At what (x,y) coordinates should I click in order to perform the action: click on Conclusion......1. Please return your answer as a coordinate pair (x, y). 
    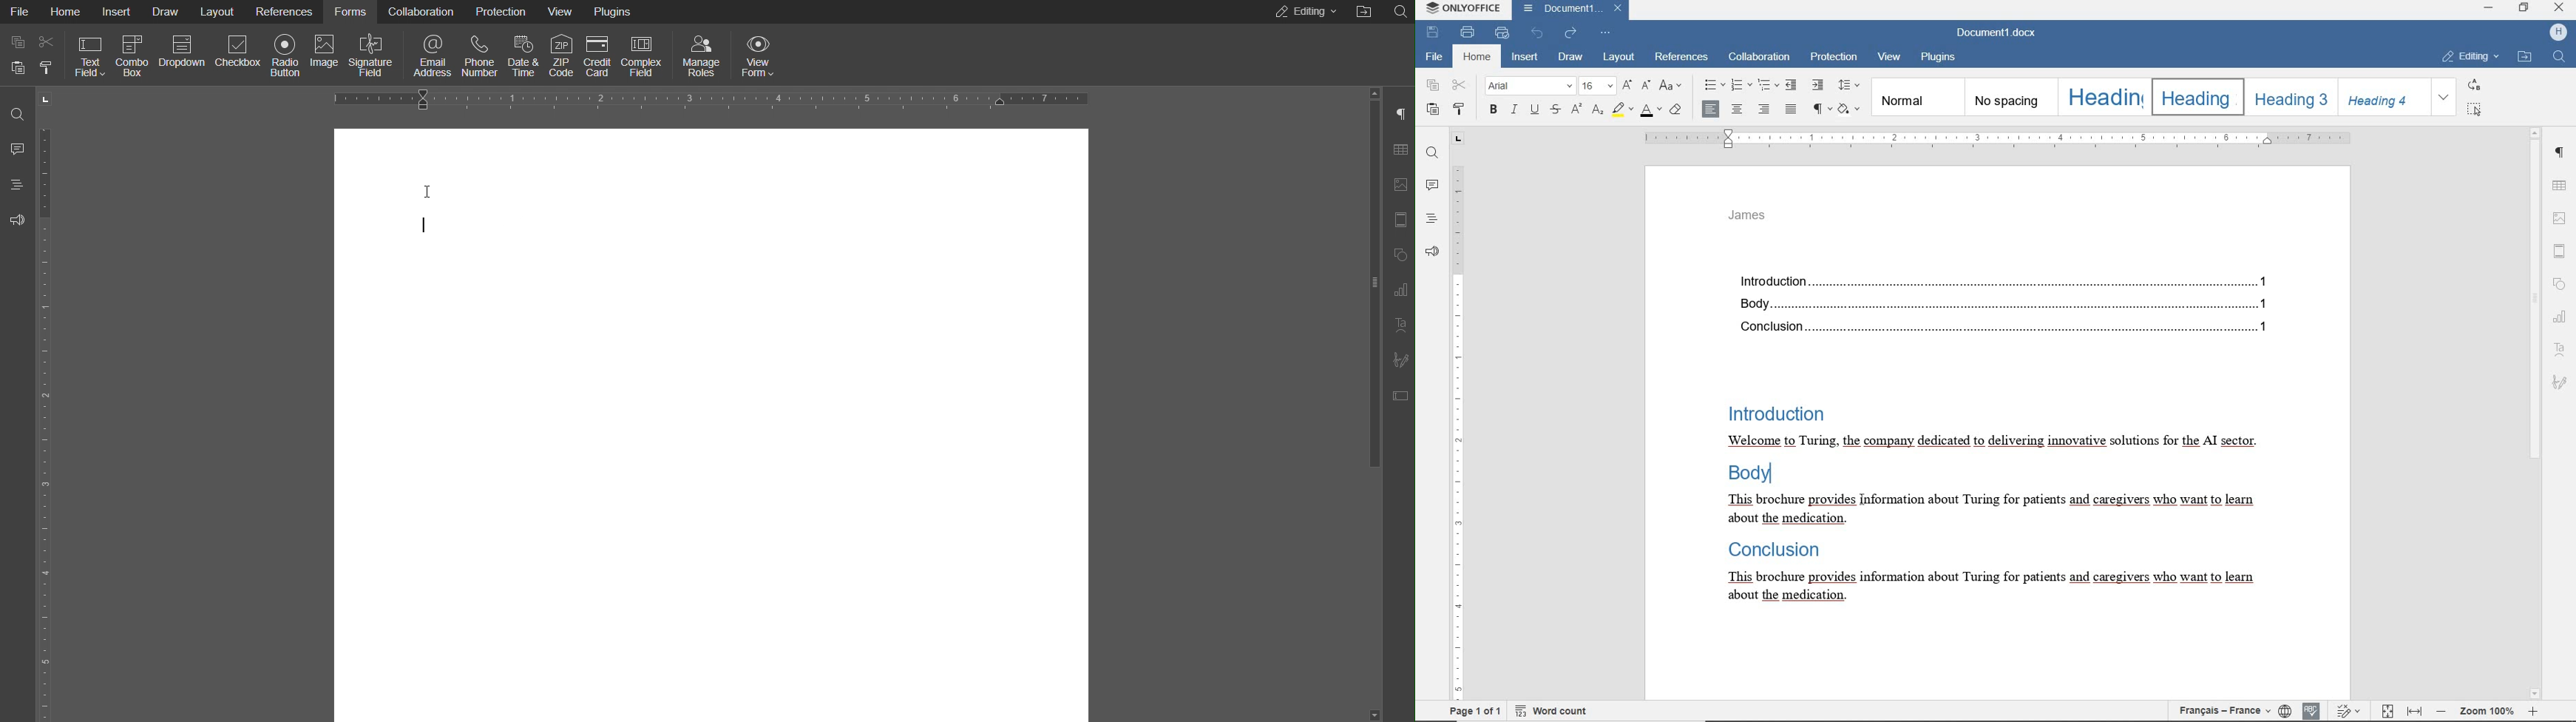
    Looking at the image, I should click on (1999, 328).